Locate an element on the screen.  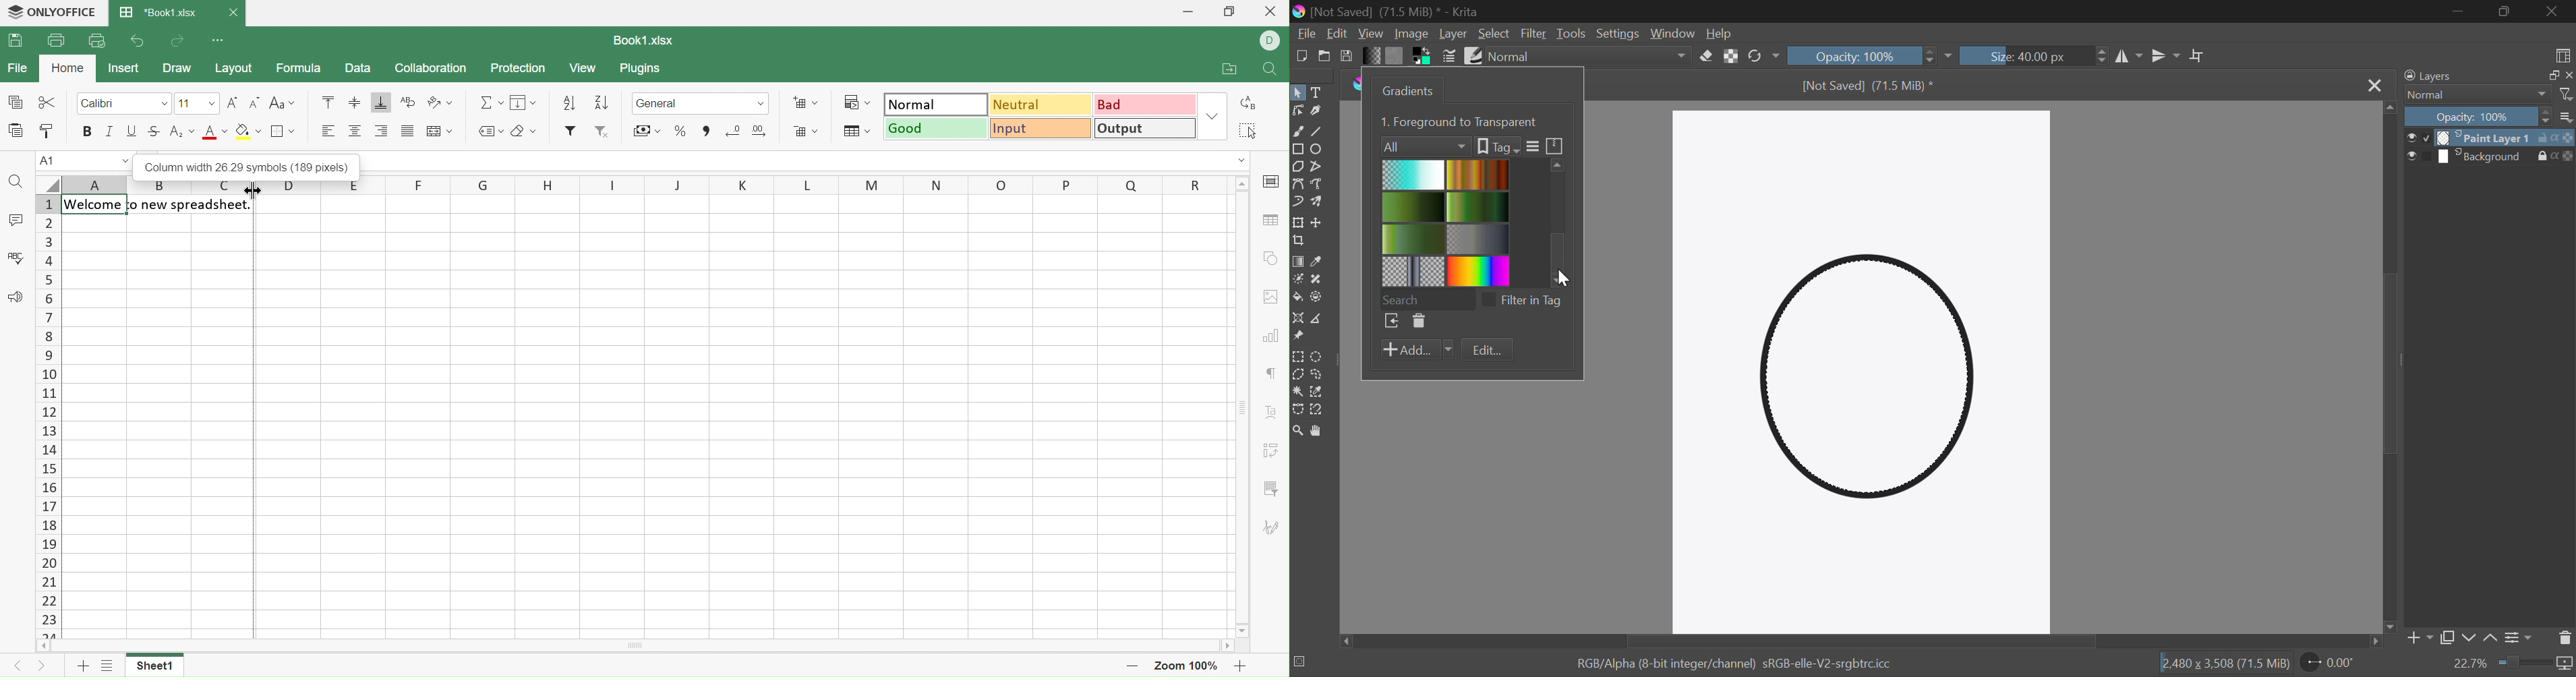
Search is located at coordinates (1427, 300).